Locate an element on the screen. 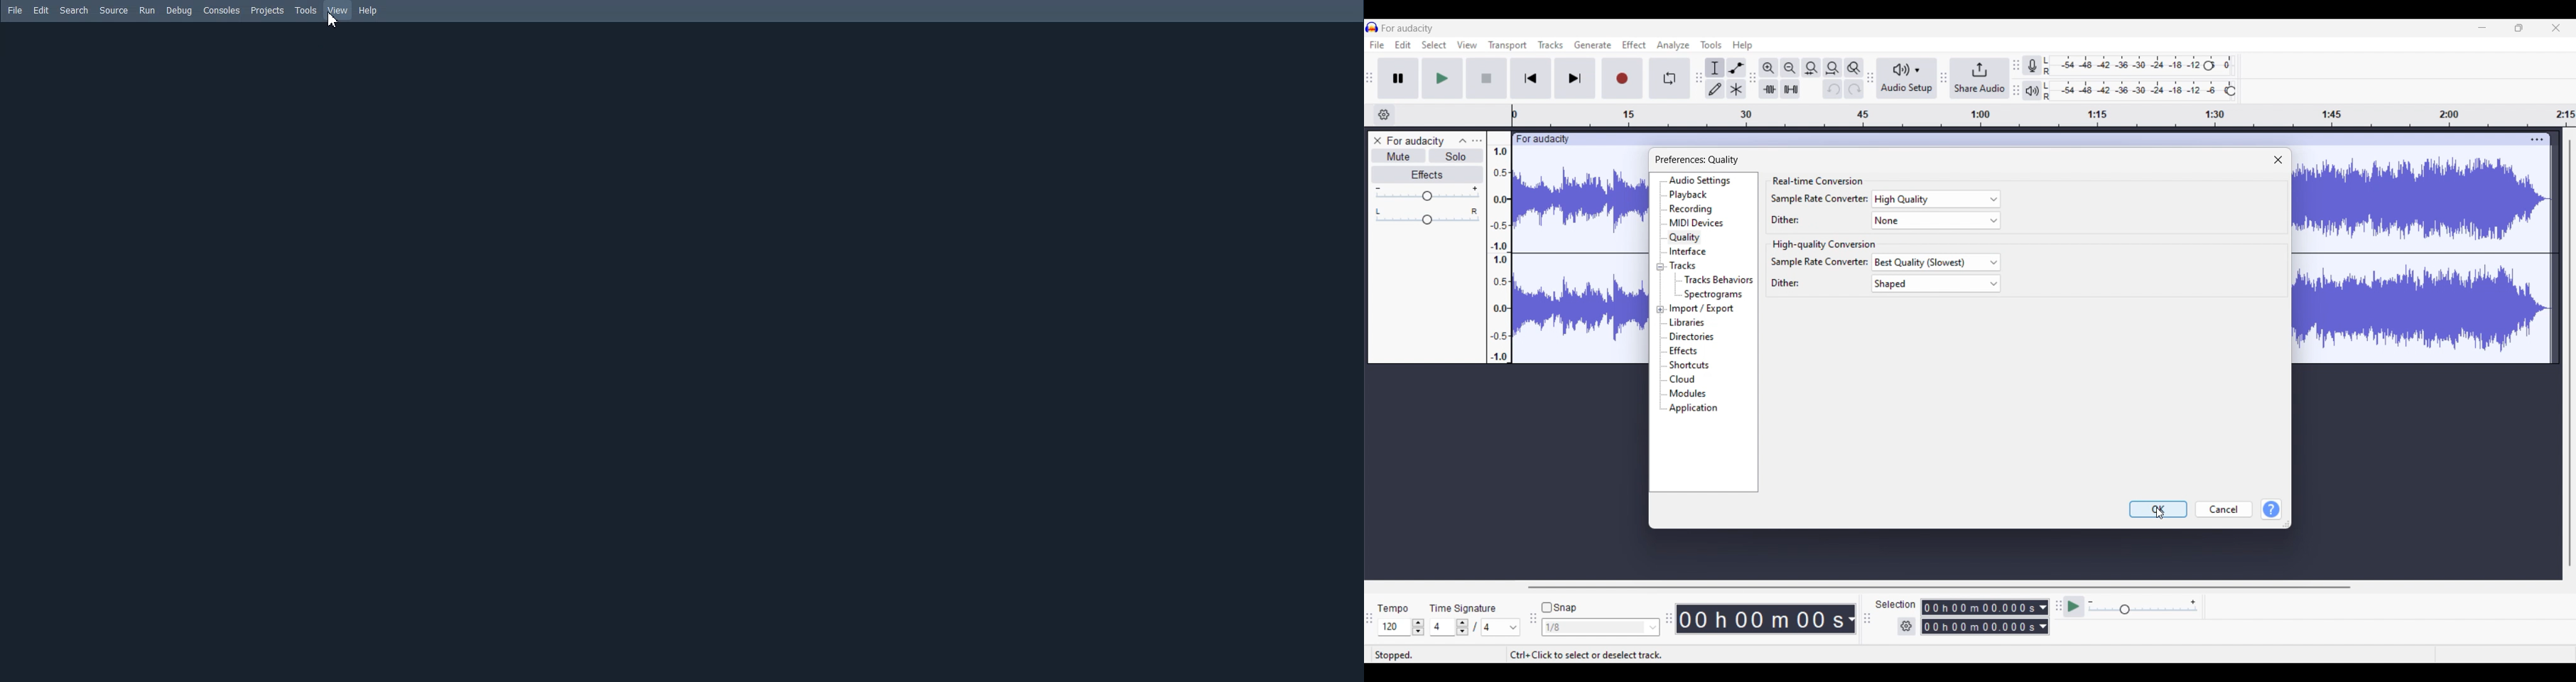  Scale to measure length of track is located at coordinates (2044, 115).